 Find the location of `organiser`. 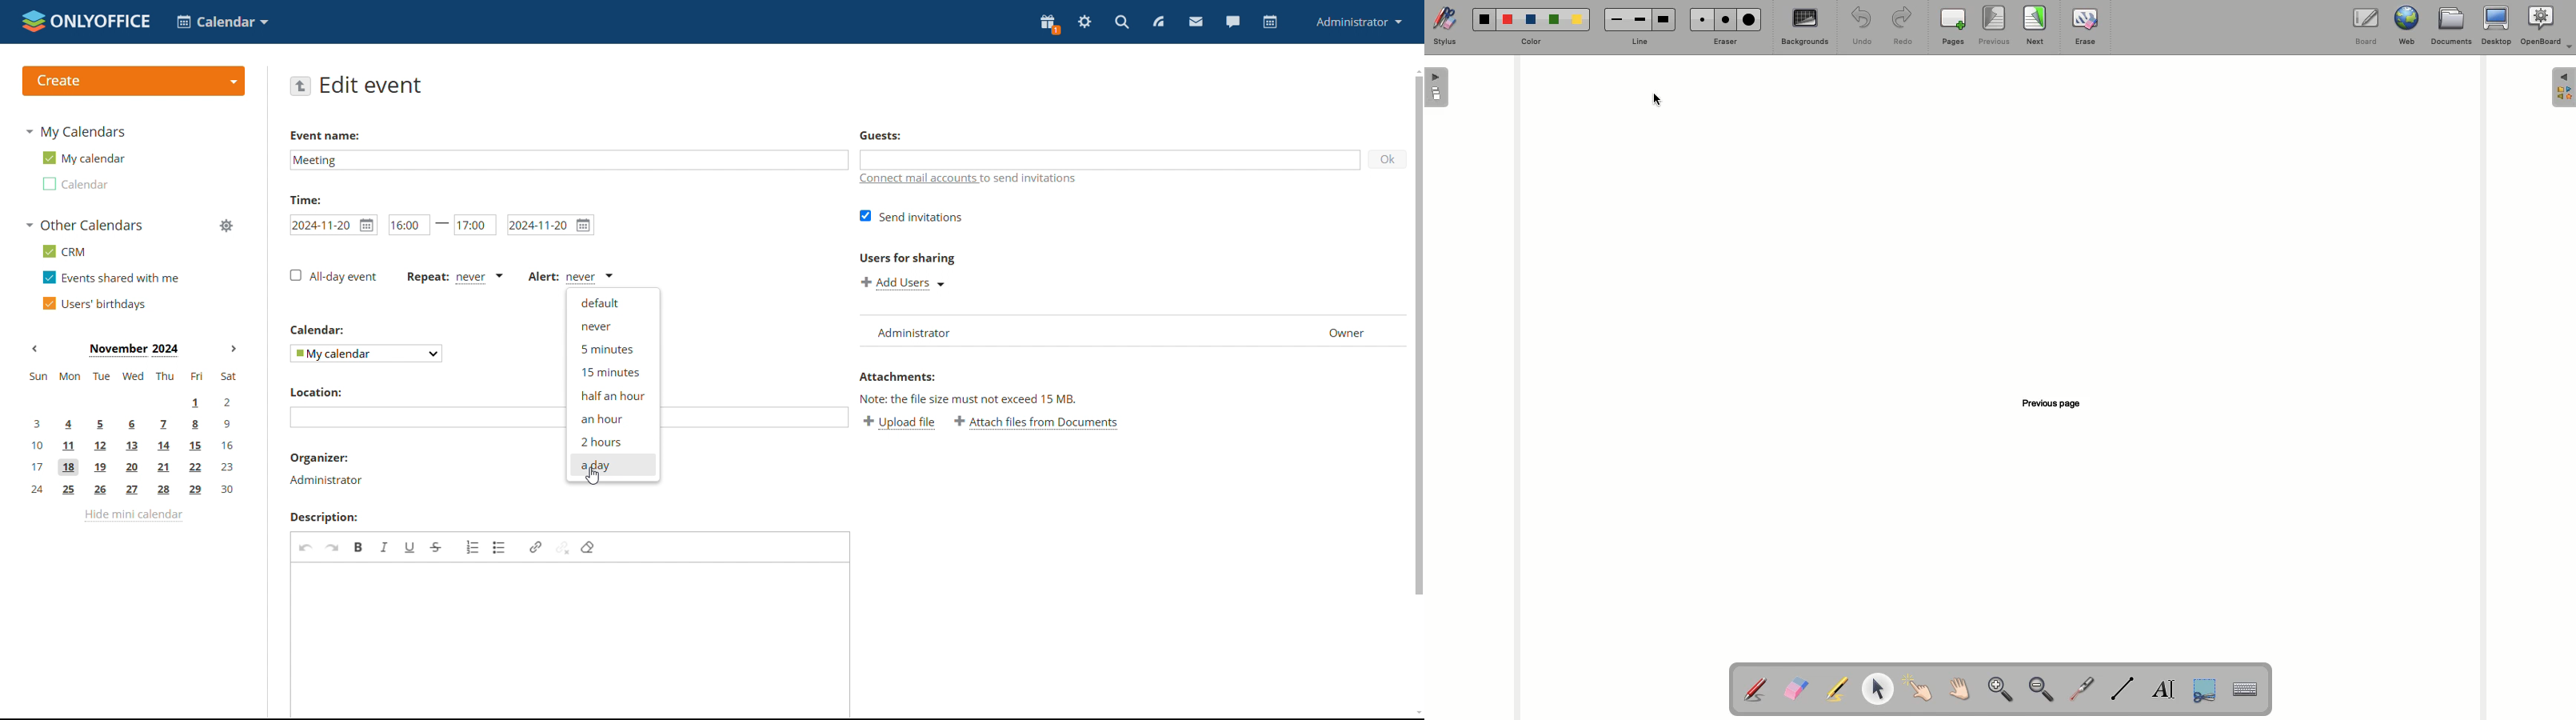

organiser is located at coordinates (326, 480).